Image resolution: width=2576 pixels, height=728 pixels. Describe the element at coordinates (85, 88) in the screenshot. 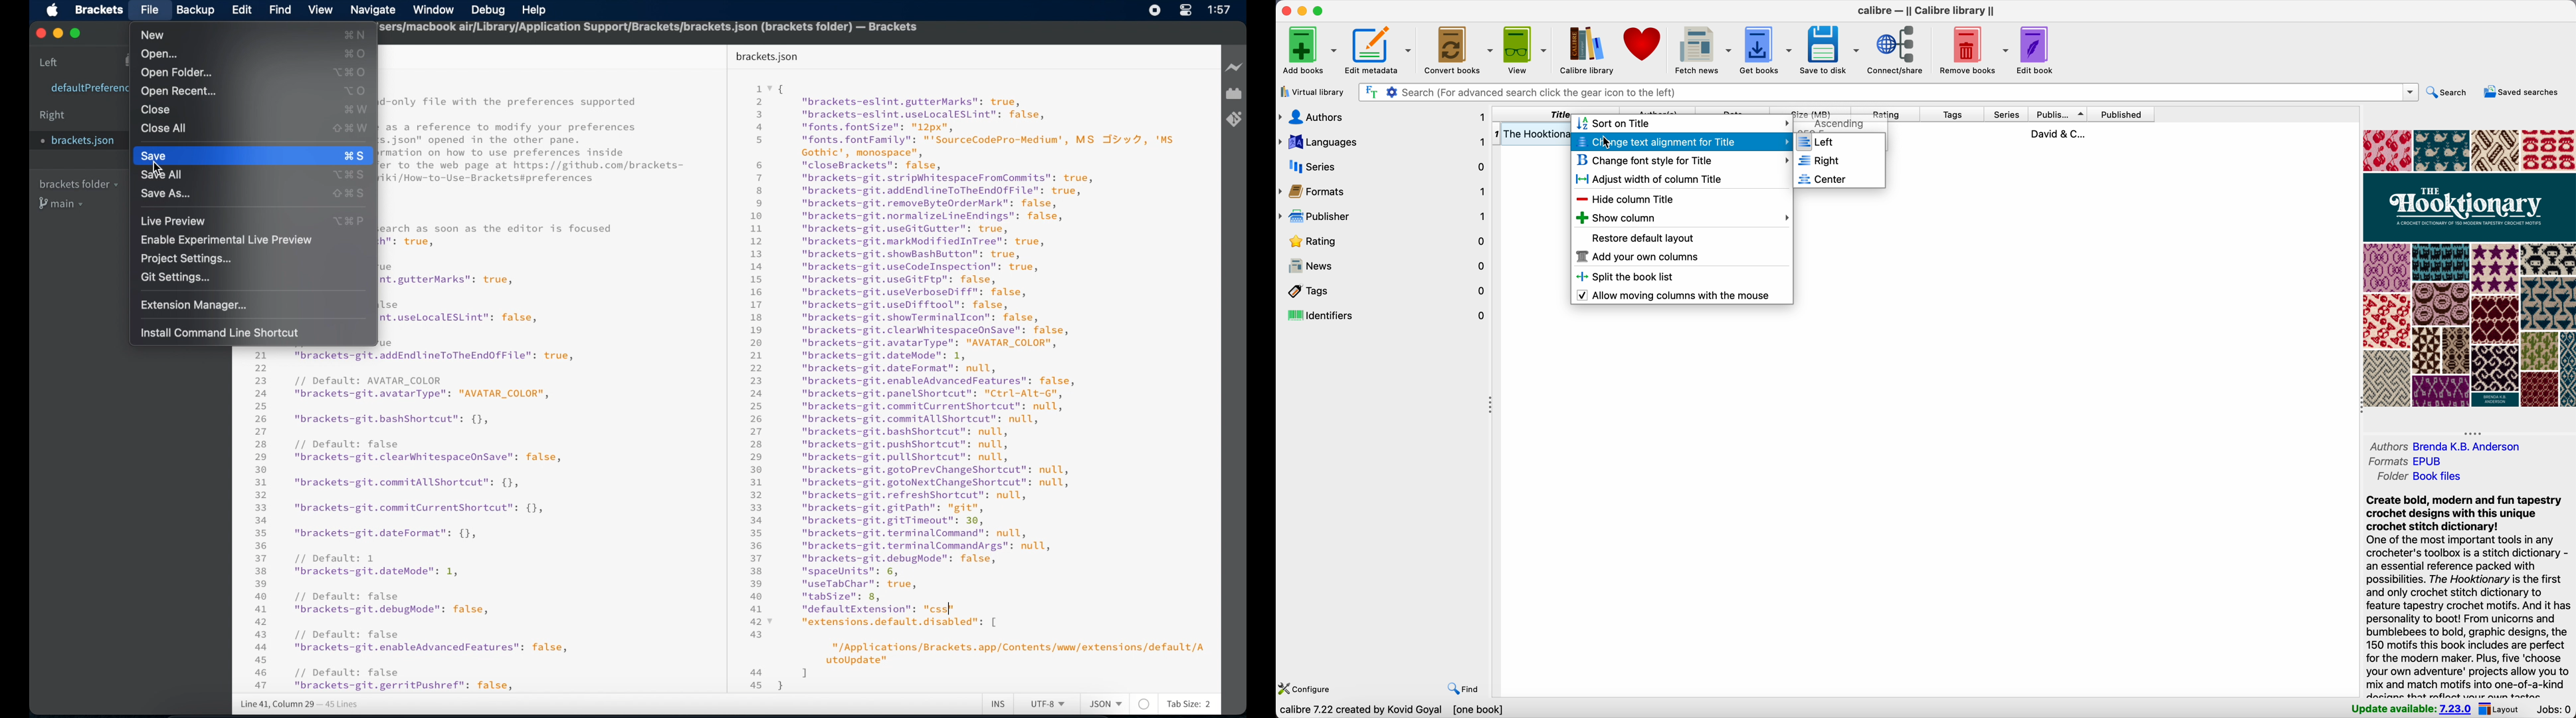

I see `defaultpreferences.json` at that location.